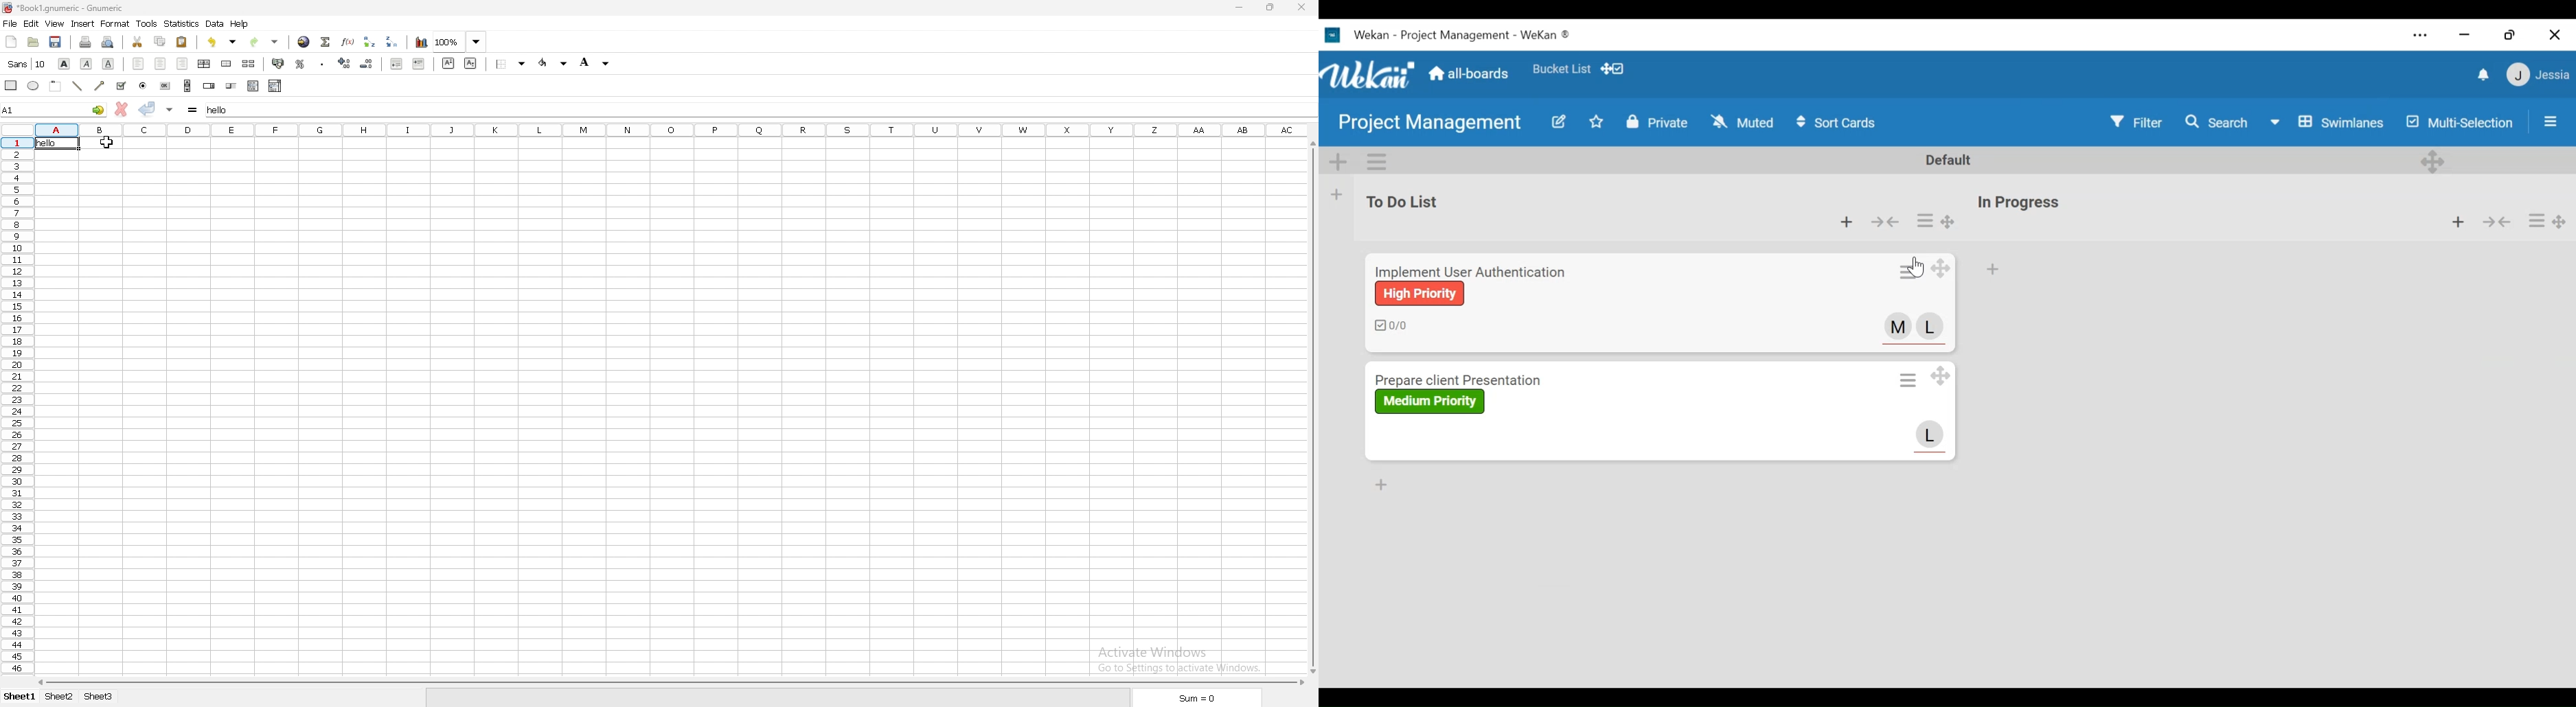  Describe the element at coordinates (1614, 69) in the screenshot. I see `Show Desktop drag handles` at that location.